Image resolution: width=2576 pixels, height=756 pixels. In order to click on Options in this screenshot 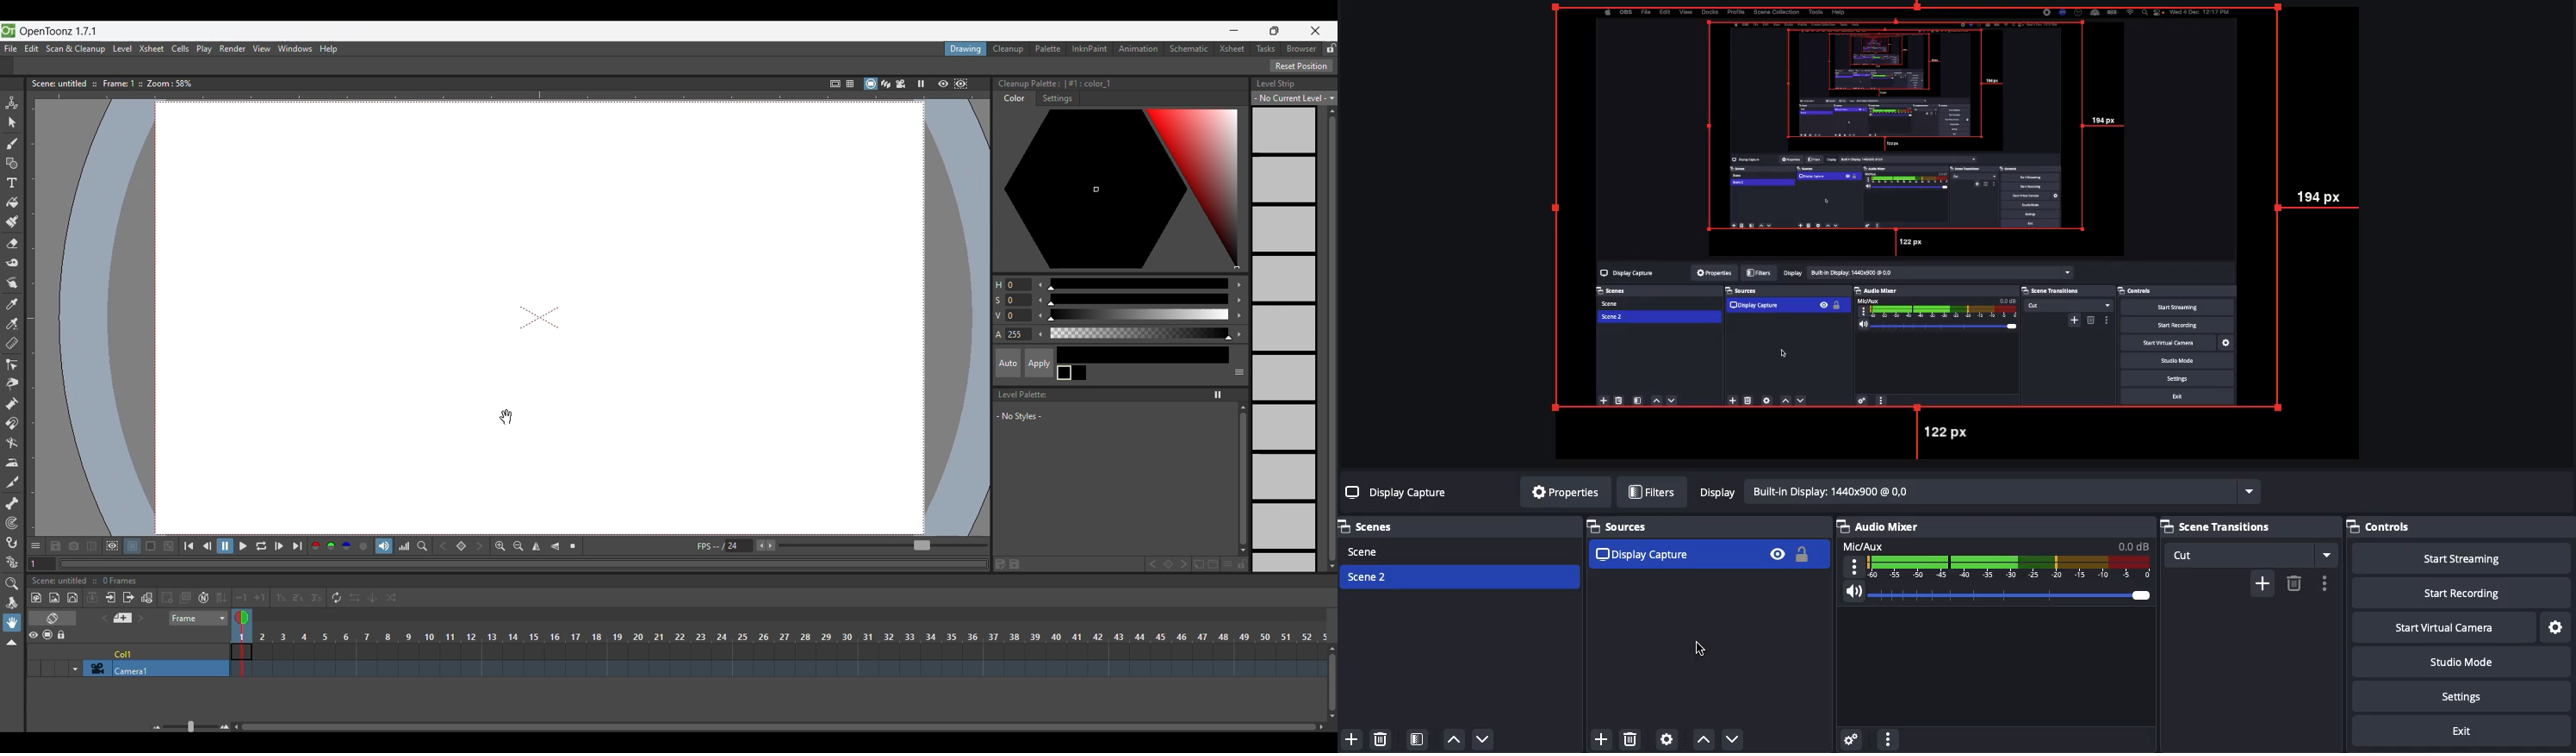, I will do `click(1890, 738)`.